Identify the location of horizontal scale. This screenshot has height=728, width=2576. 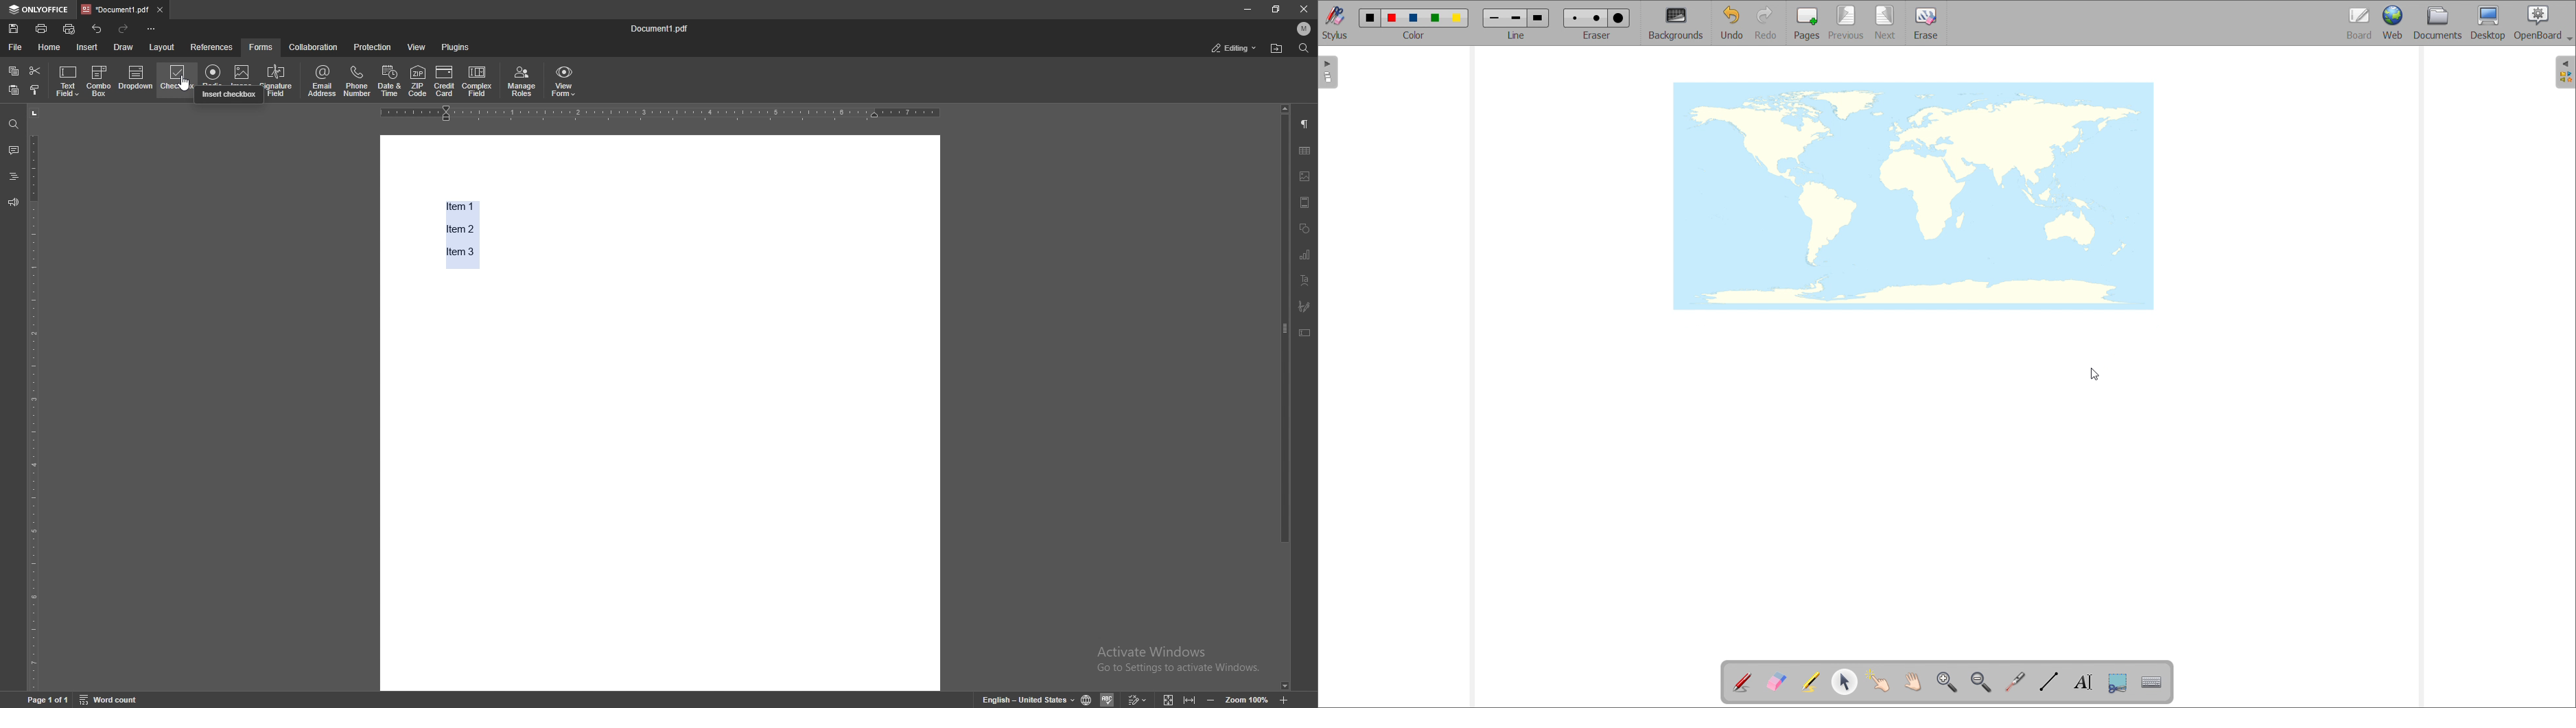
(659, 114).